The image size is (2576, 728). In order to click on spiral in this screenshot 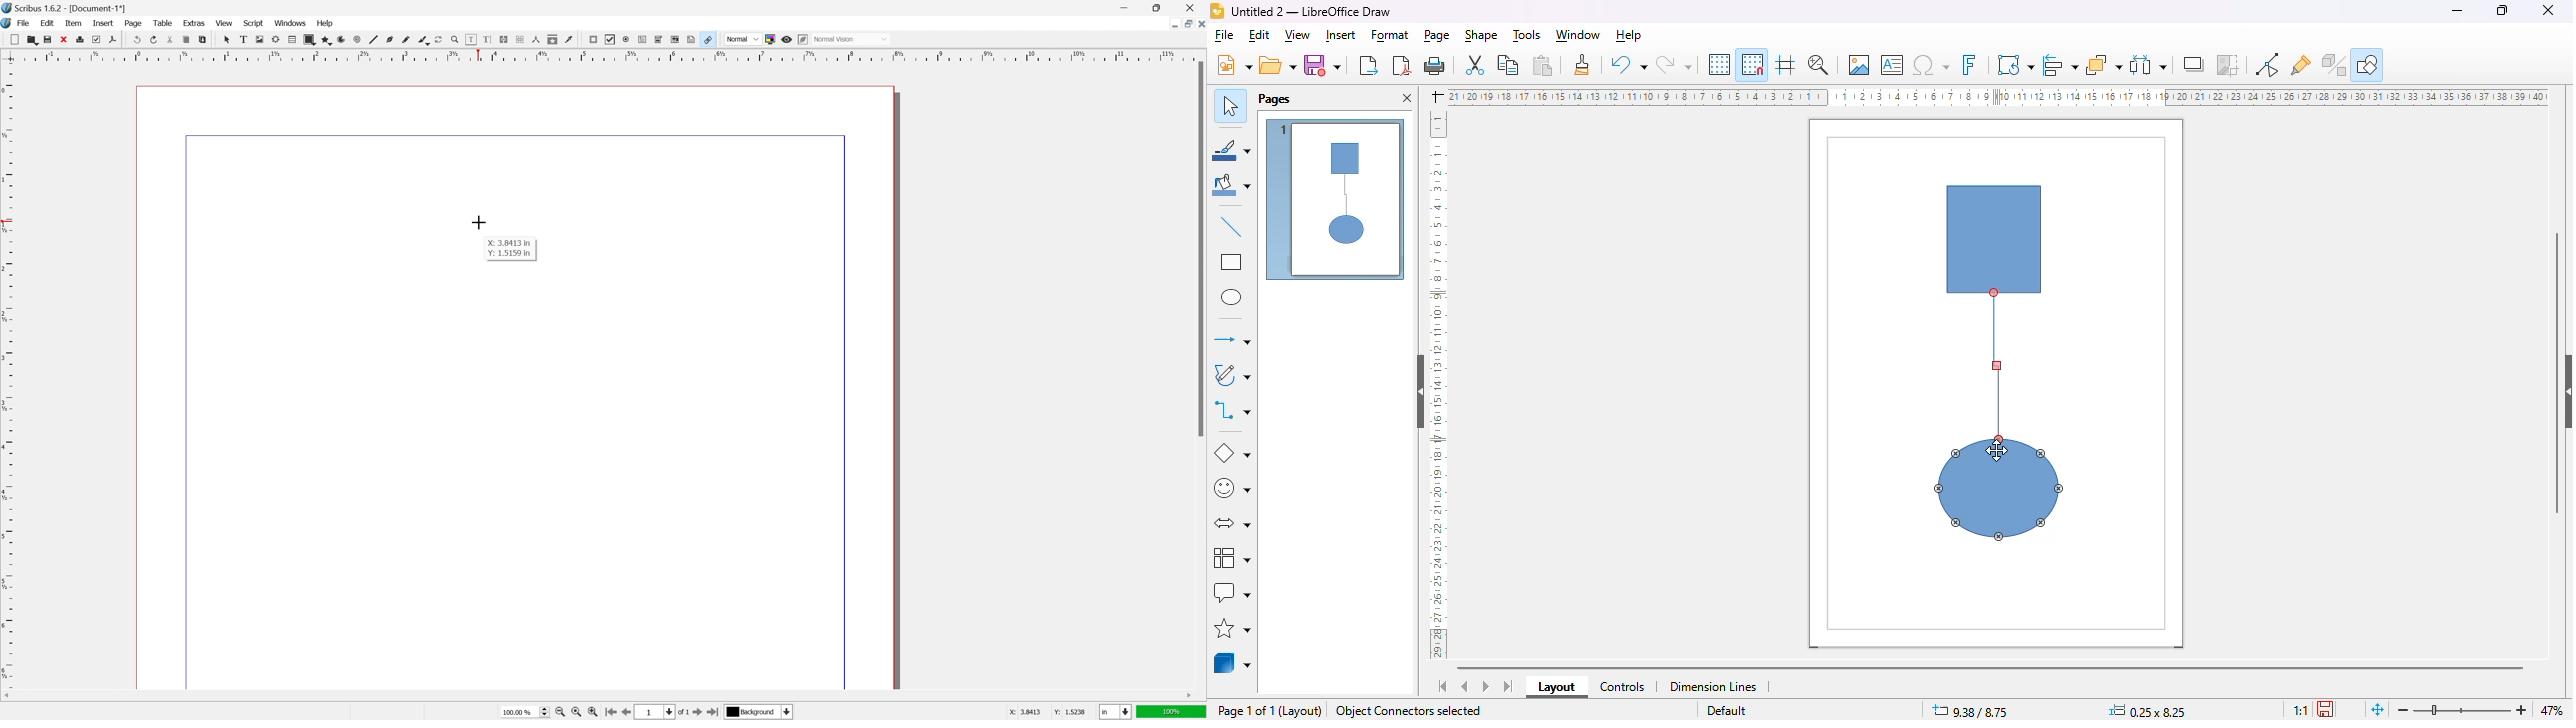, I will do `click(358, 39)`.